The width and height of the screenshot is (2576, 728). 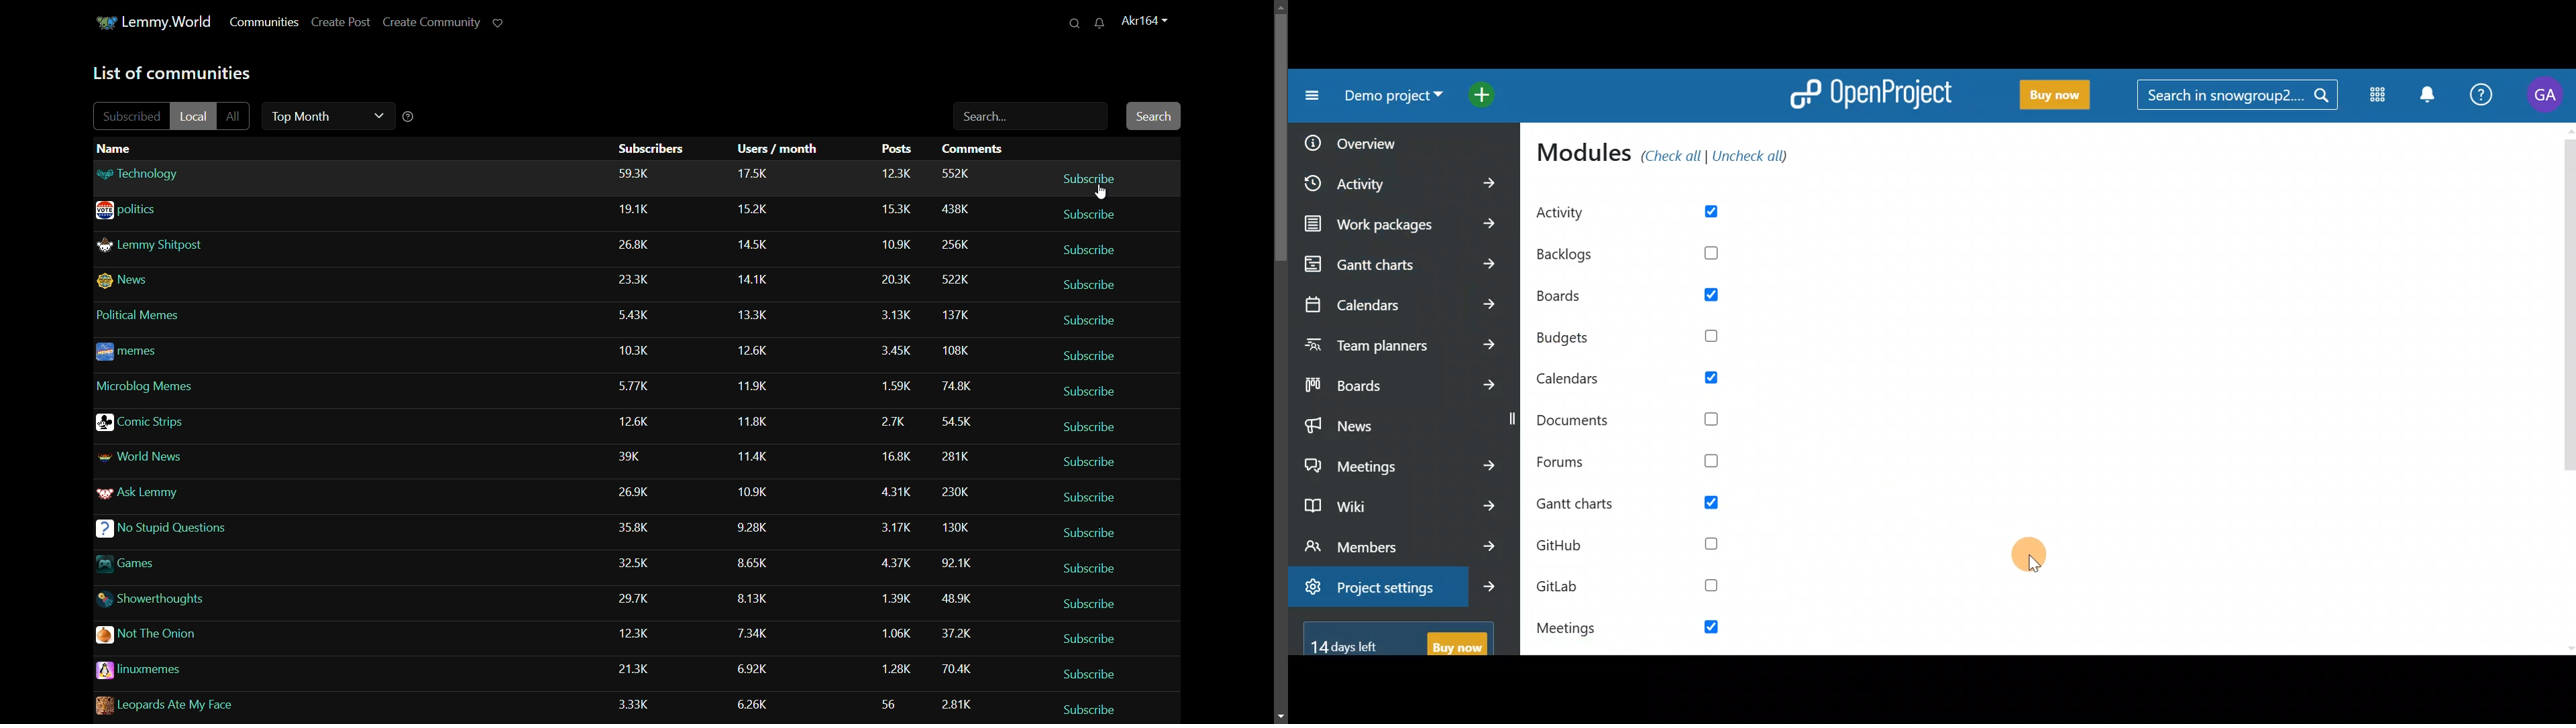 What do you see at coordinates (1090, 357) in the screenshot?
I see `subscribe/unsubscribe` at bounding box center [1090, 357].